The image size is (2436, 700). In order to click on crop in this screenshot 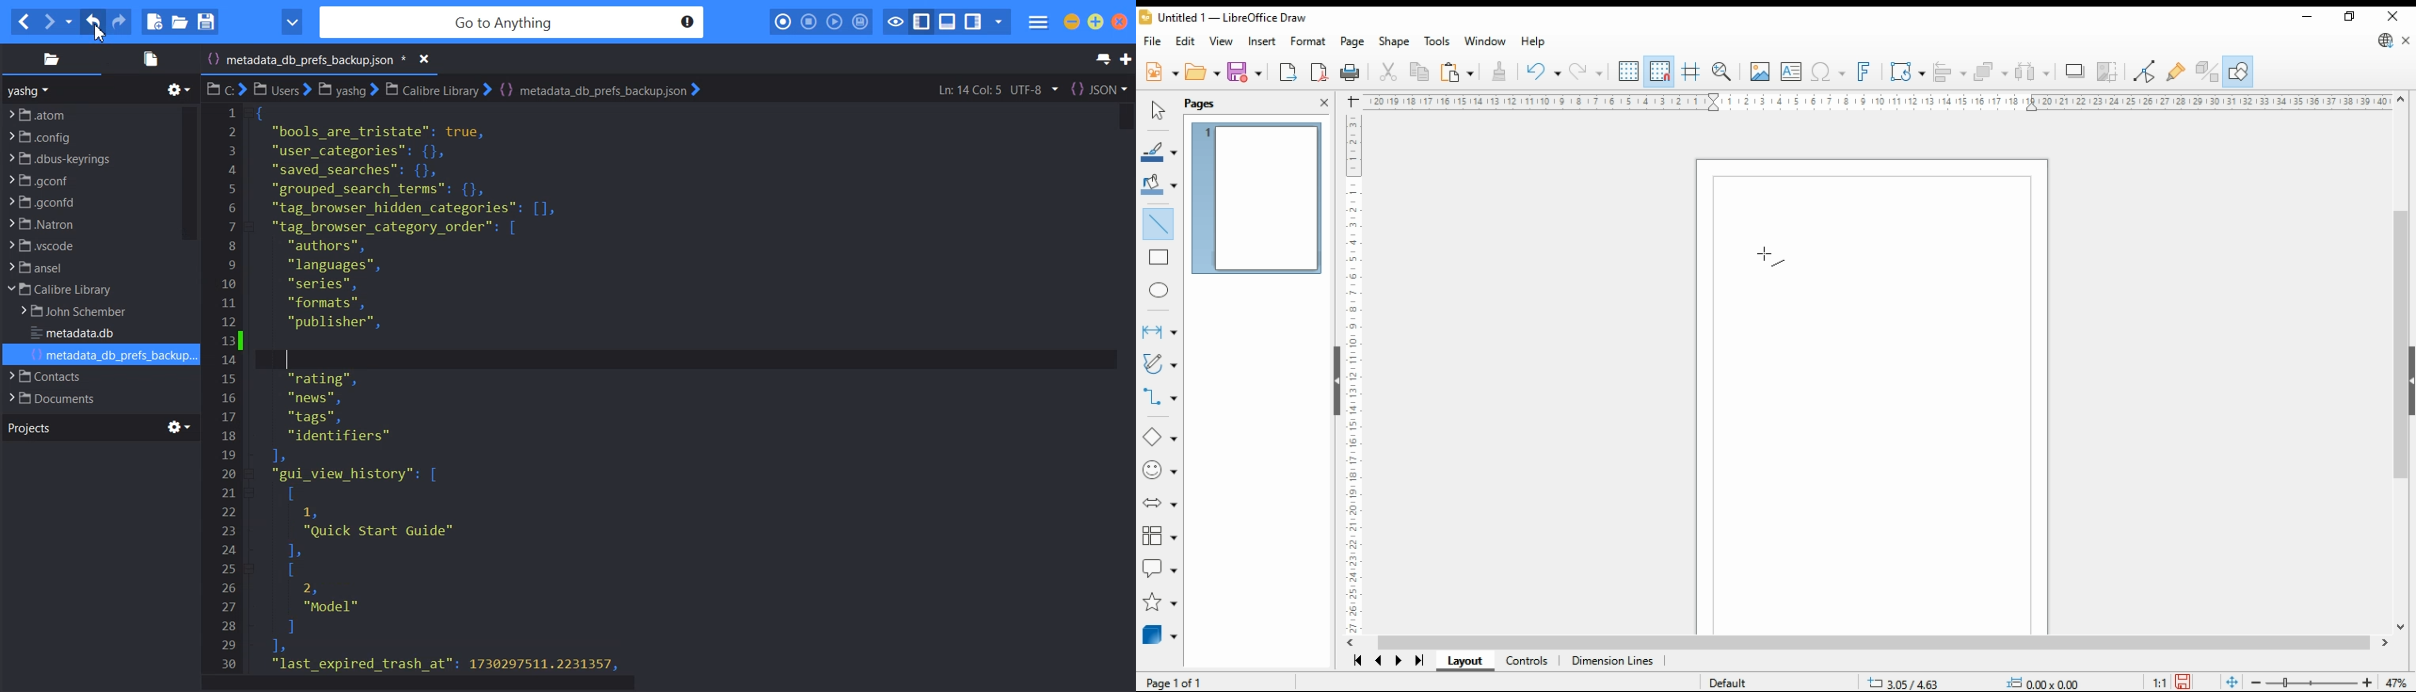, I will do `click(2108, 71)`.